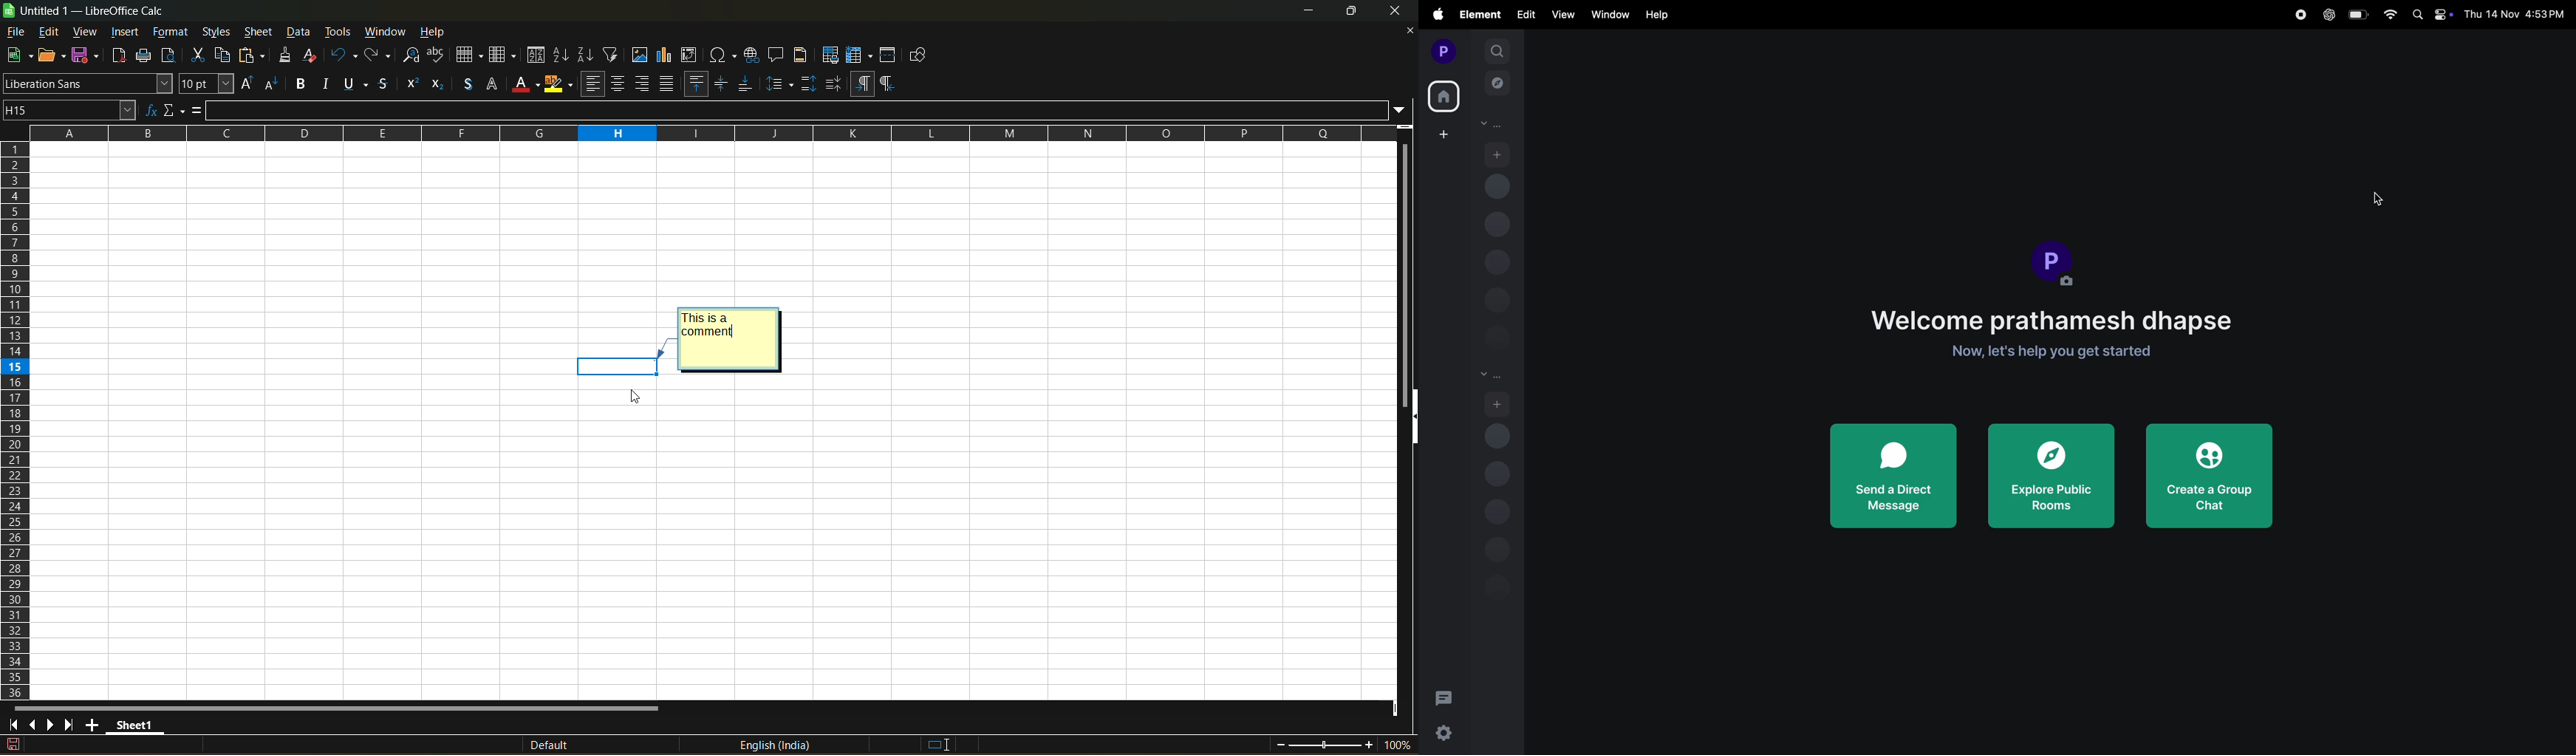  What do you see at coordinates (831, 55) in the screenshot?
I see `define print area` at bounding box center [831, 55].